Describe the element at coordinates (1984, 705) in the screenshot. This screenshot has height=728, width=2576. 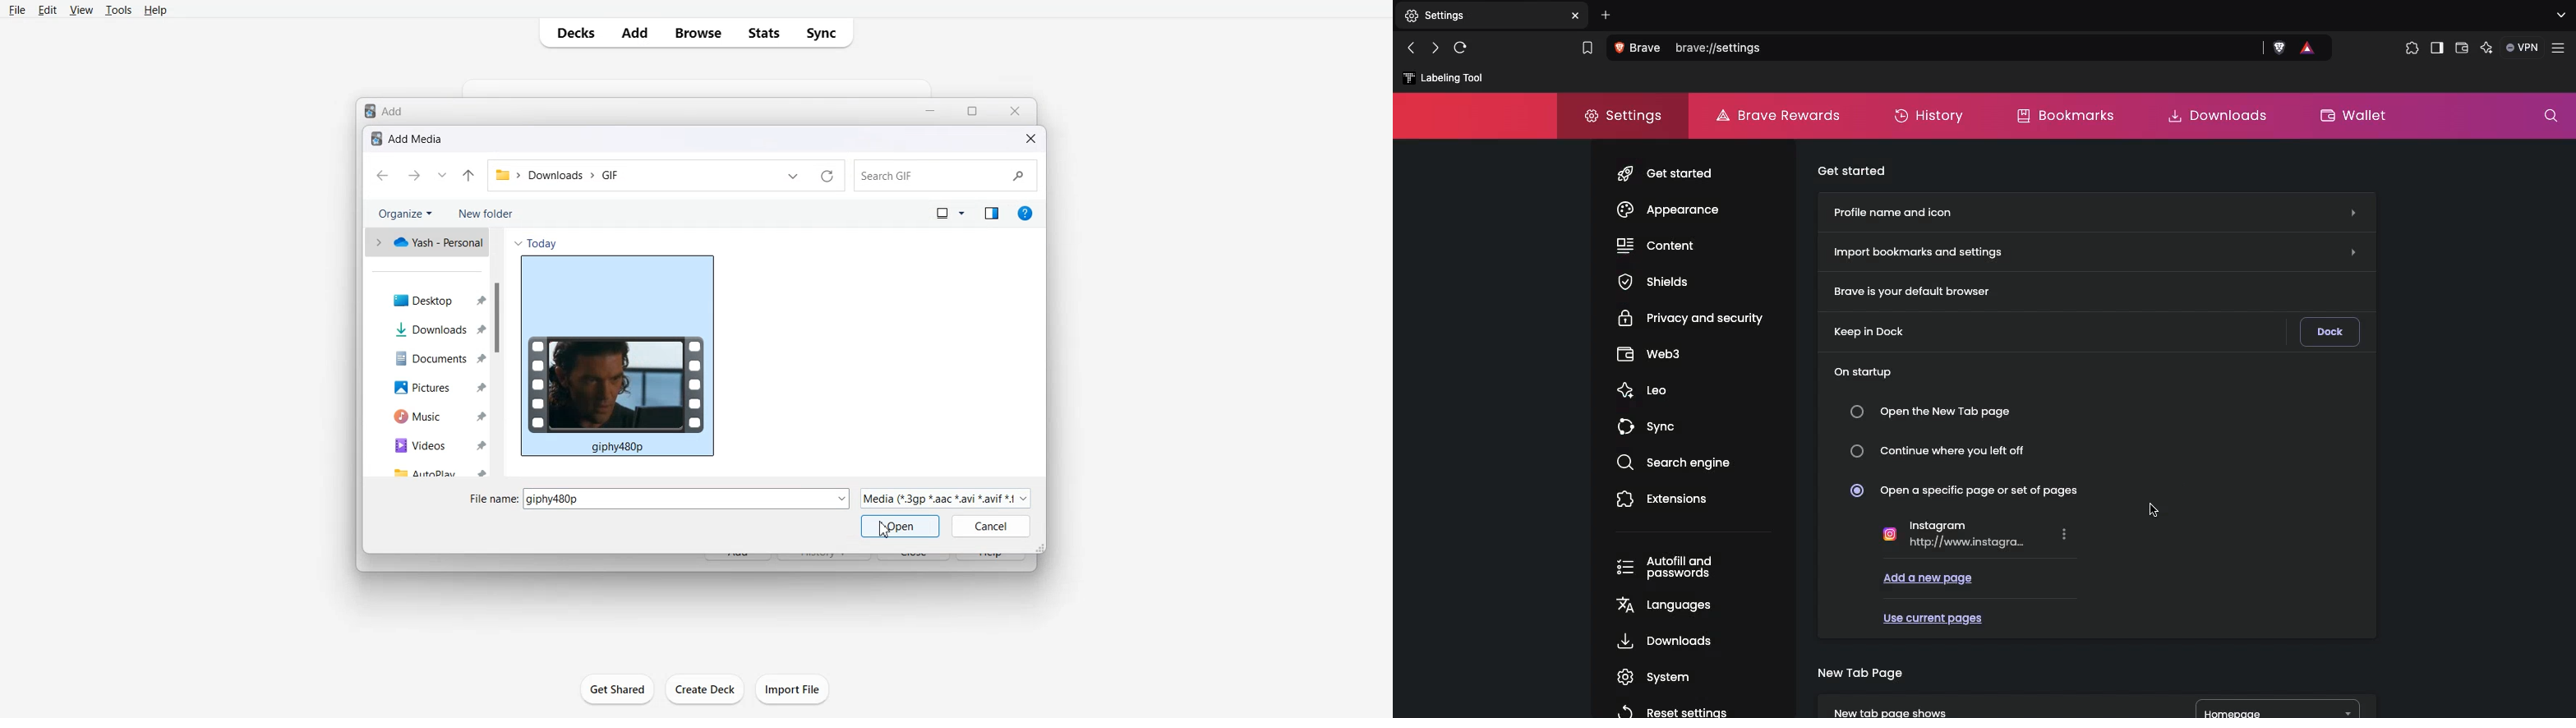
I see `New tab page shows` at that location.